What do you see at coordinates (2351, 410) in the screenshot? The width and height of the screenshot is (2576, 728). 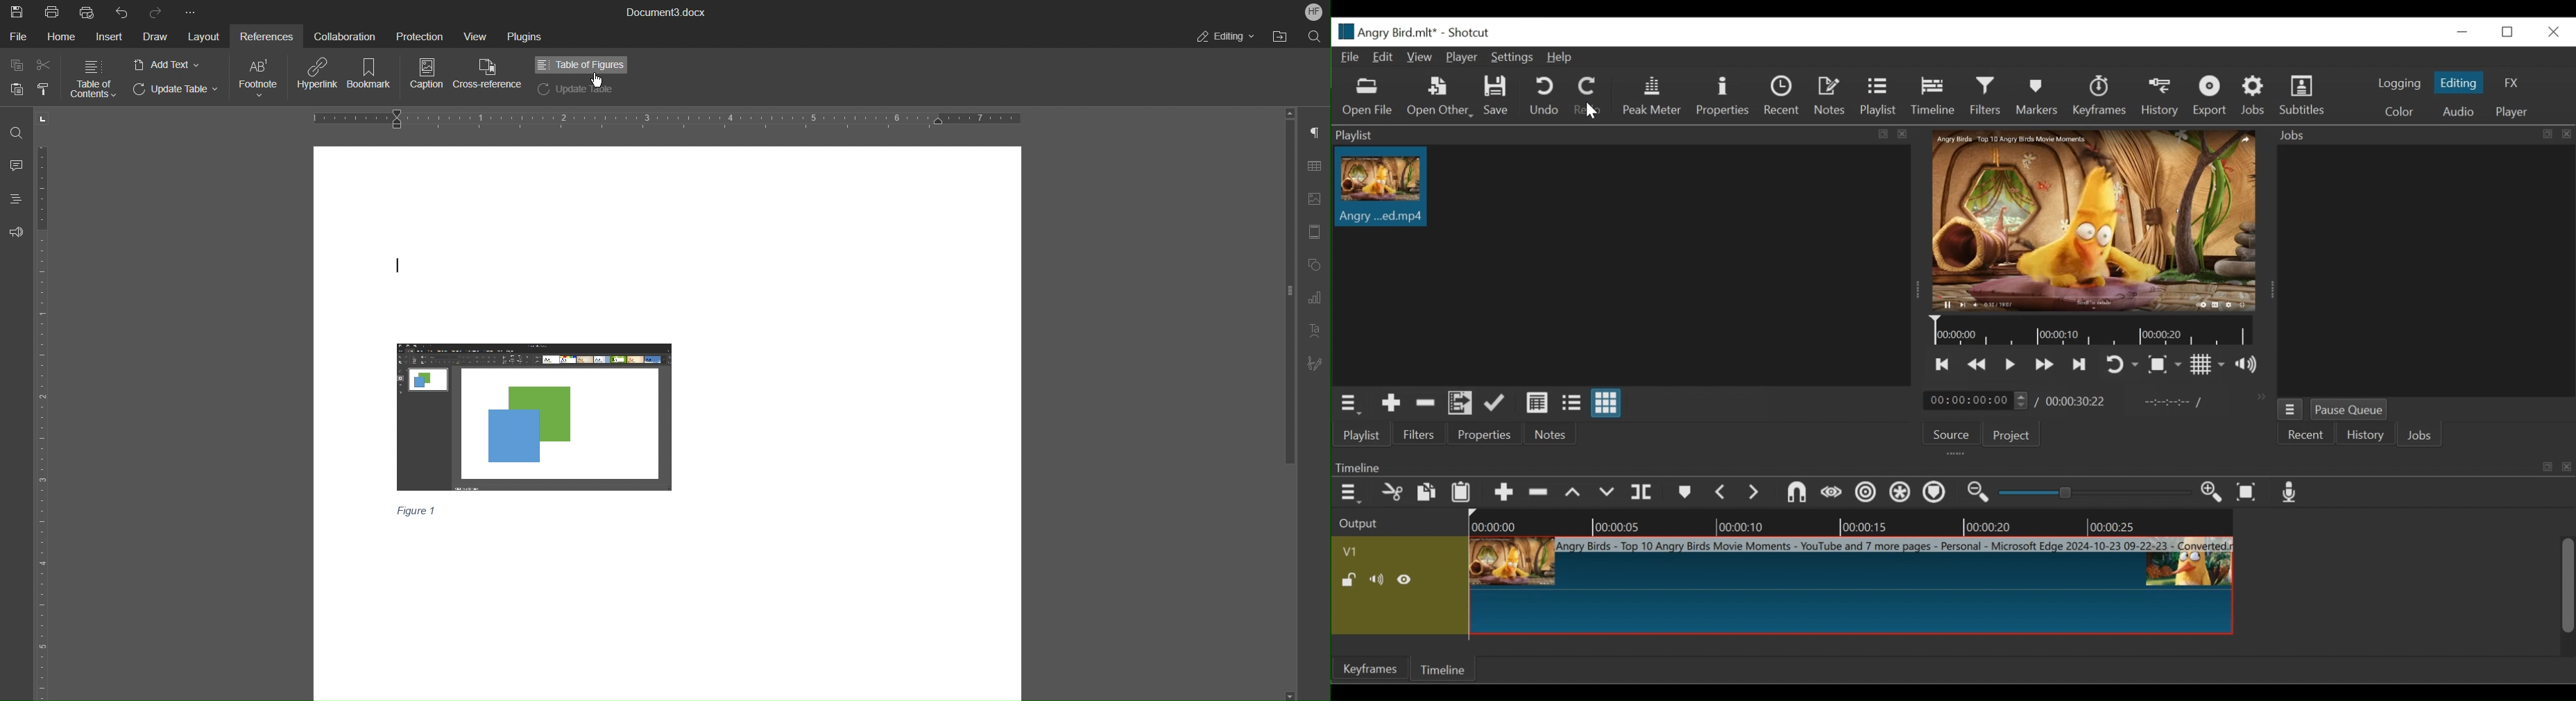 I see `Pause Queue` at bounding box center [2351, 410].